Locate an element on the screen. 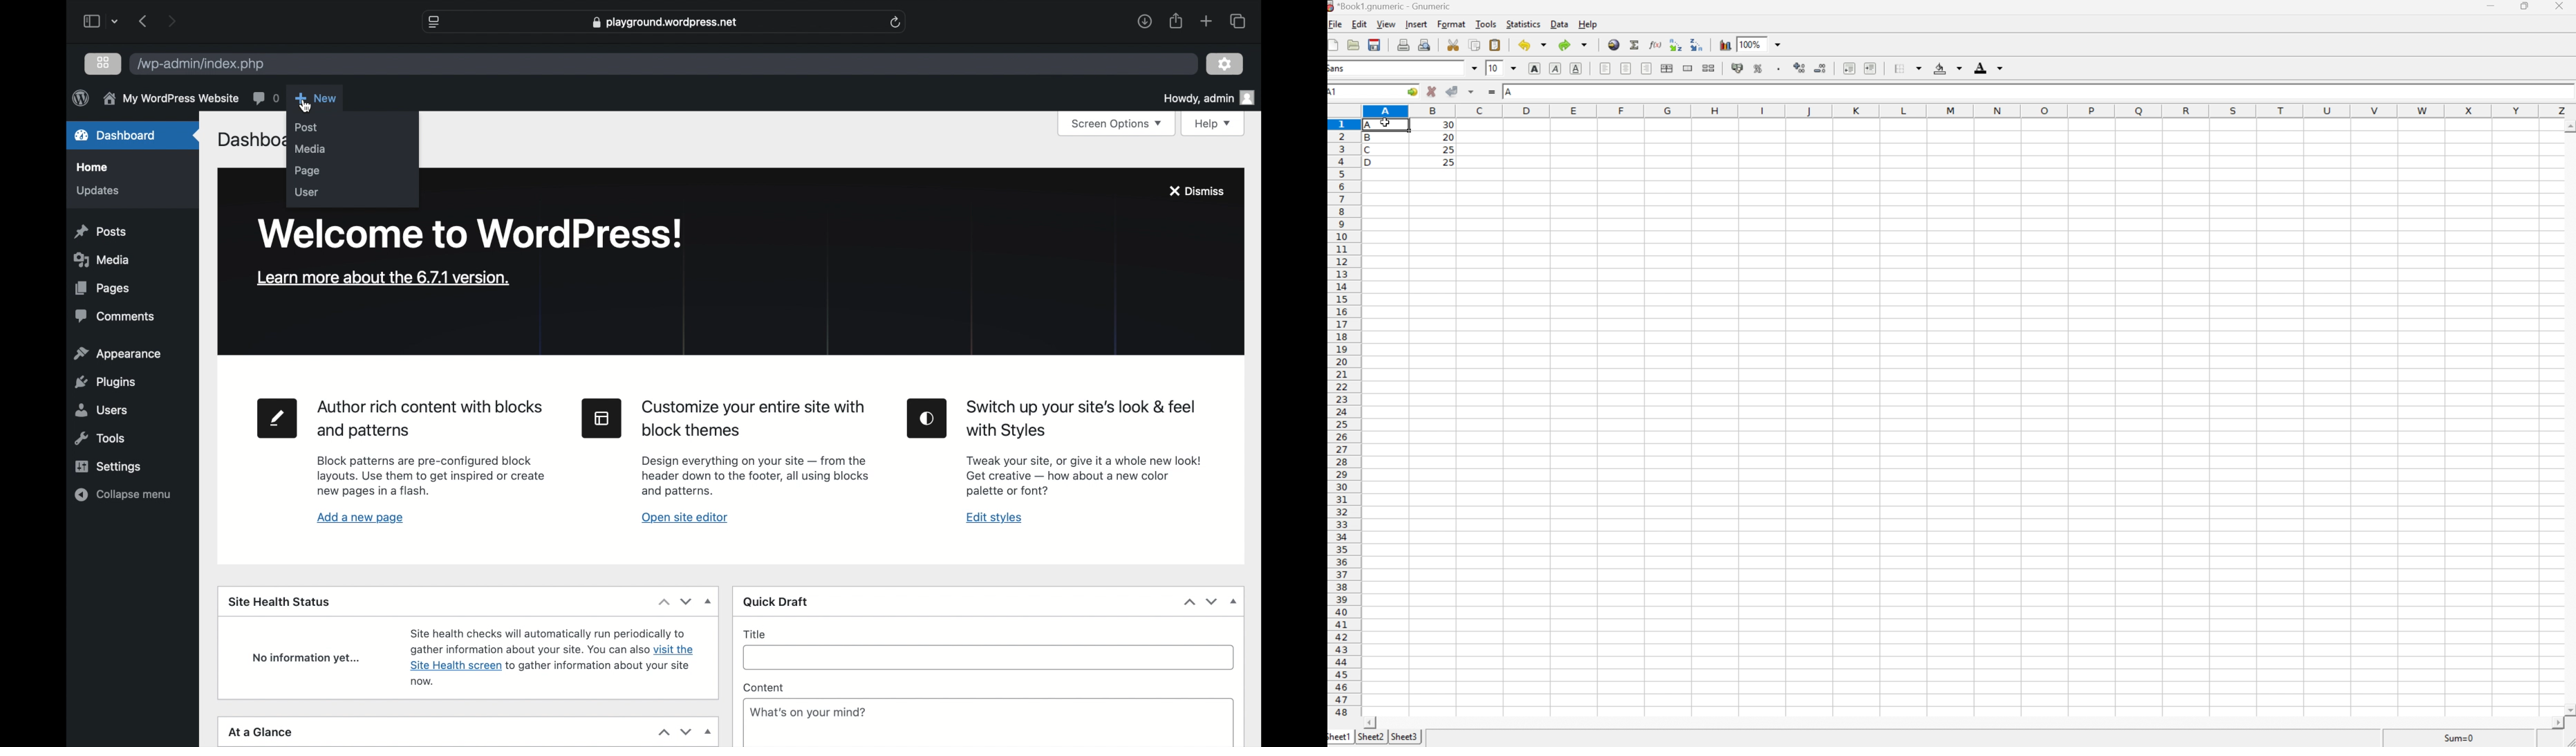 This screenshot has height=756, width=2576. Foreground is located at coordinates (1990, 67).